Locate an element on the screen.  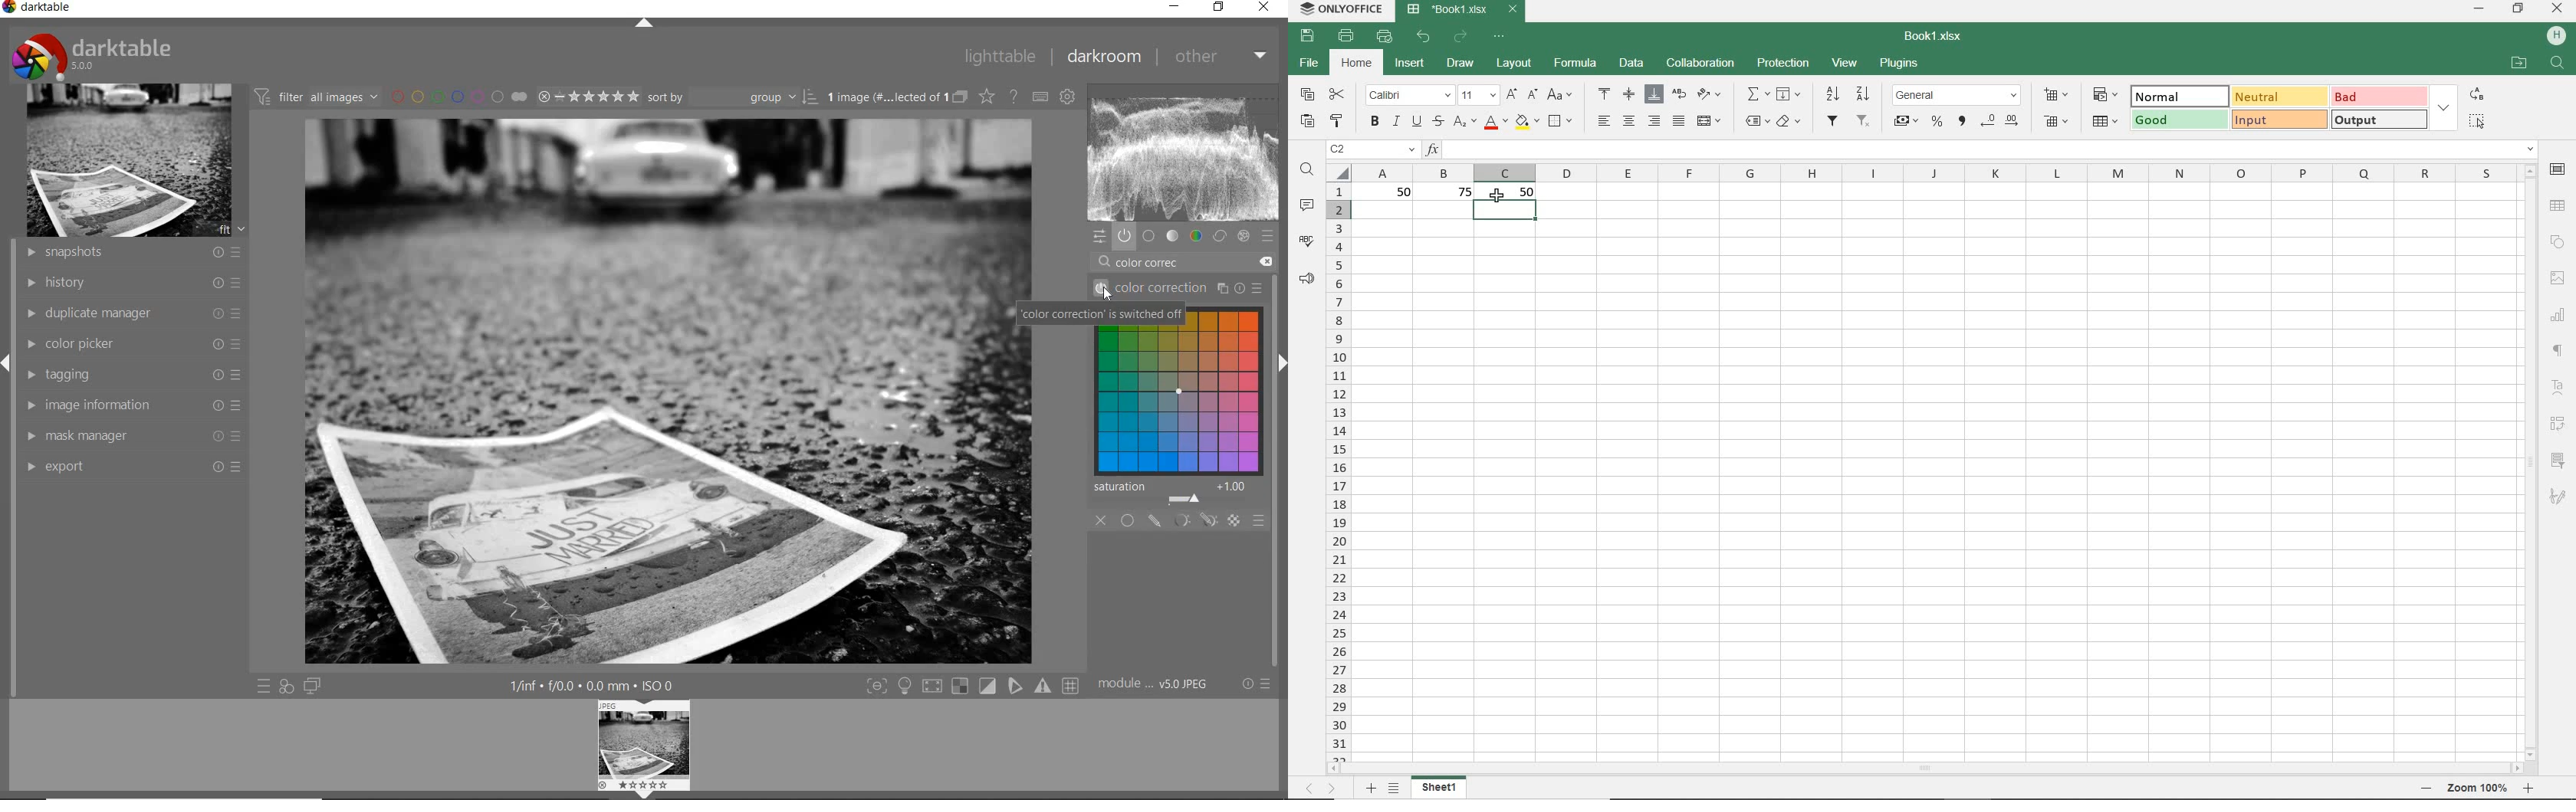
move sheets is located at coordinates (1320, 788).